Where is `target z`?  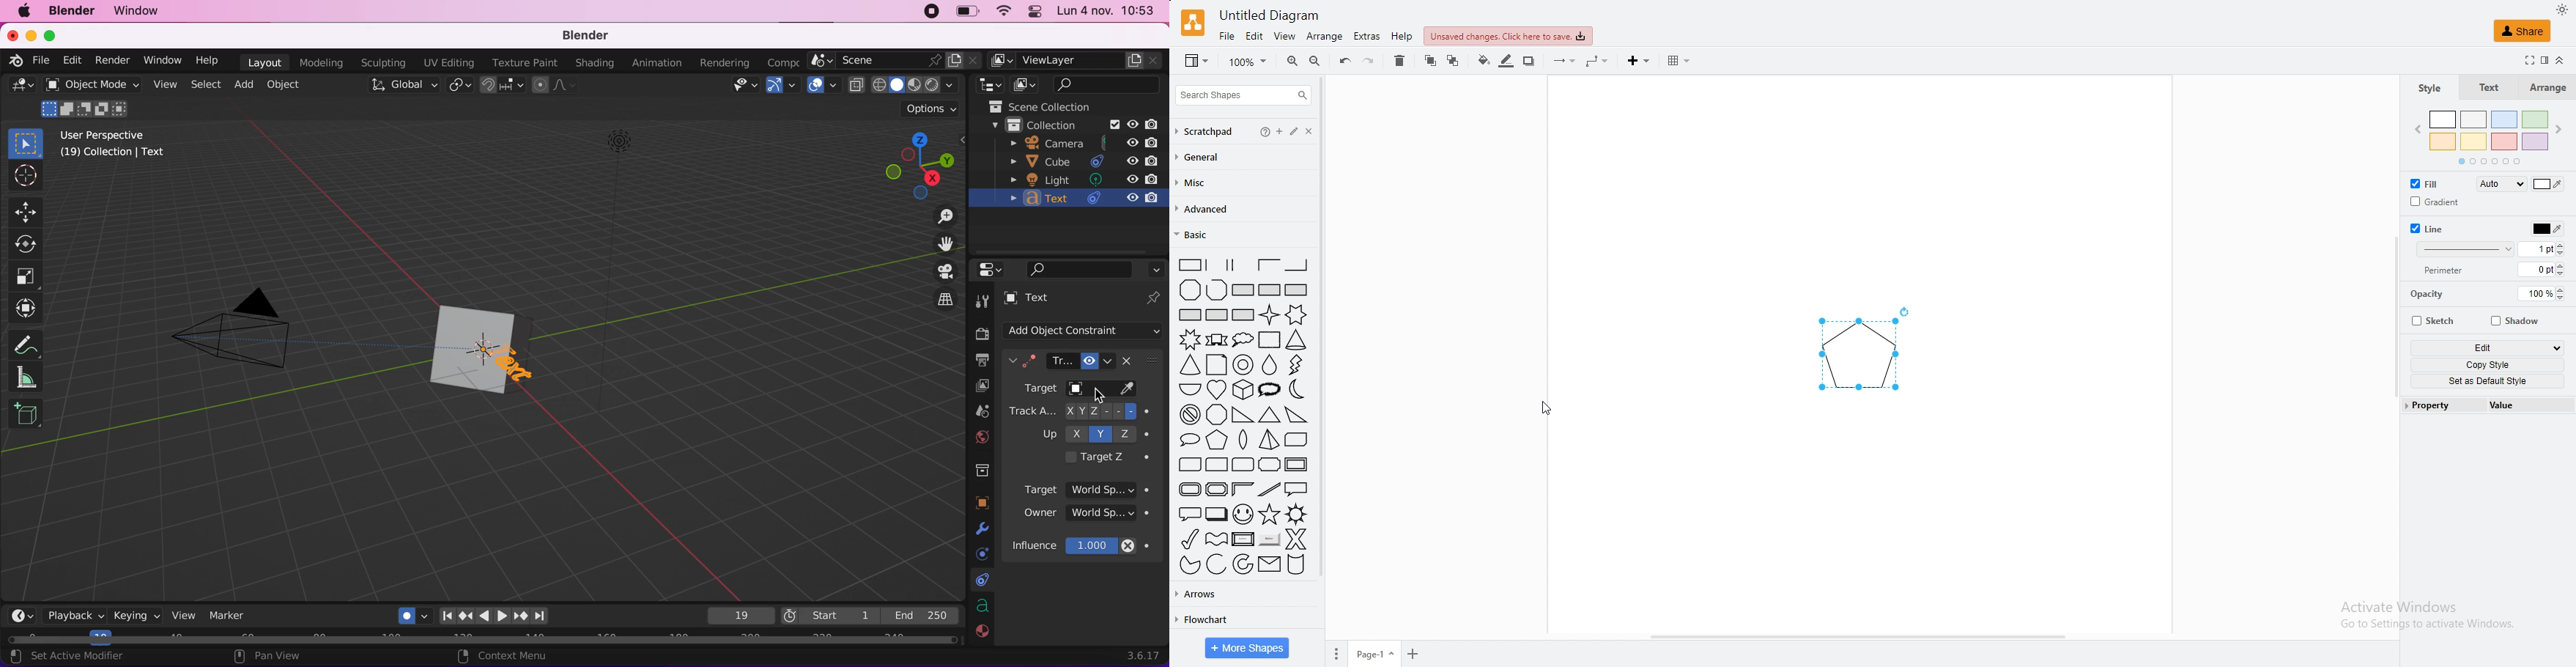
target z is located at coordinates (1102, 457).